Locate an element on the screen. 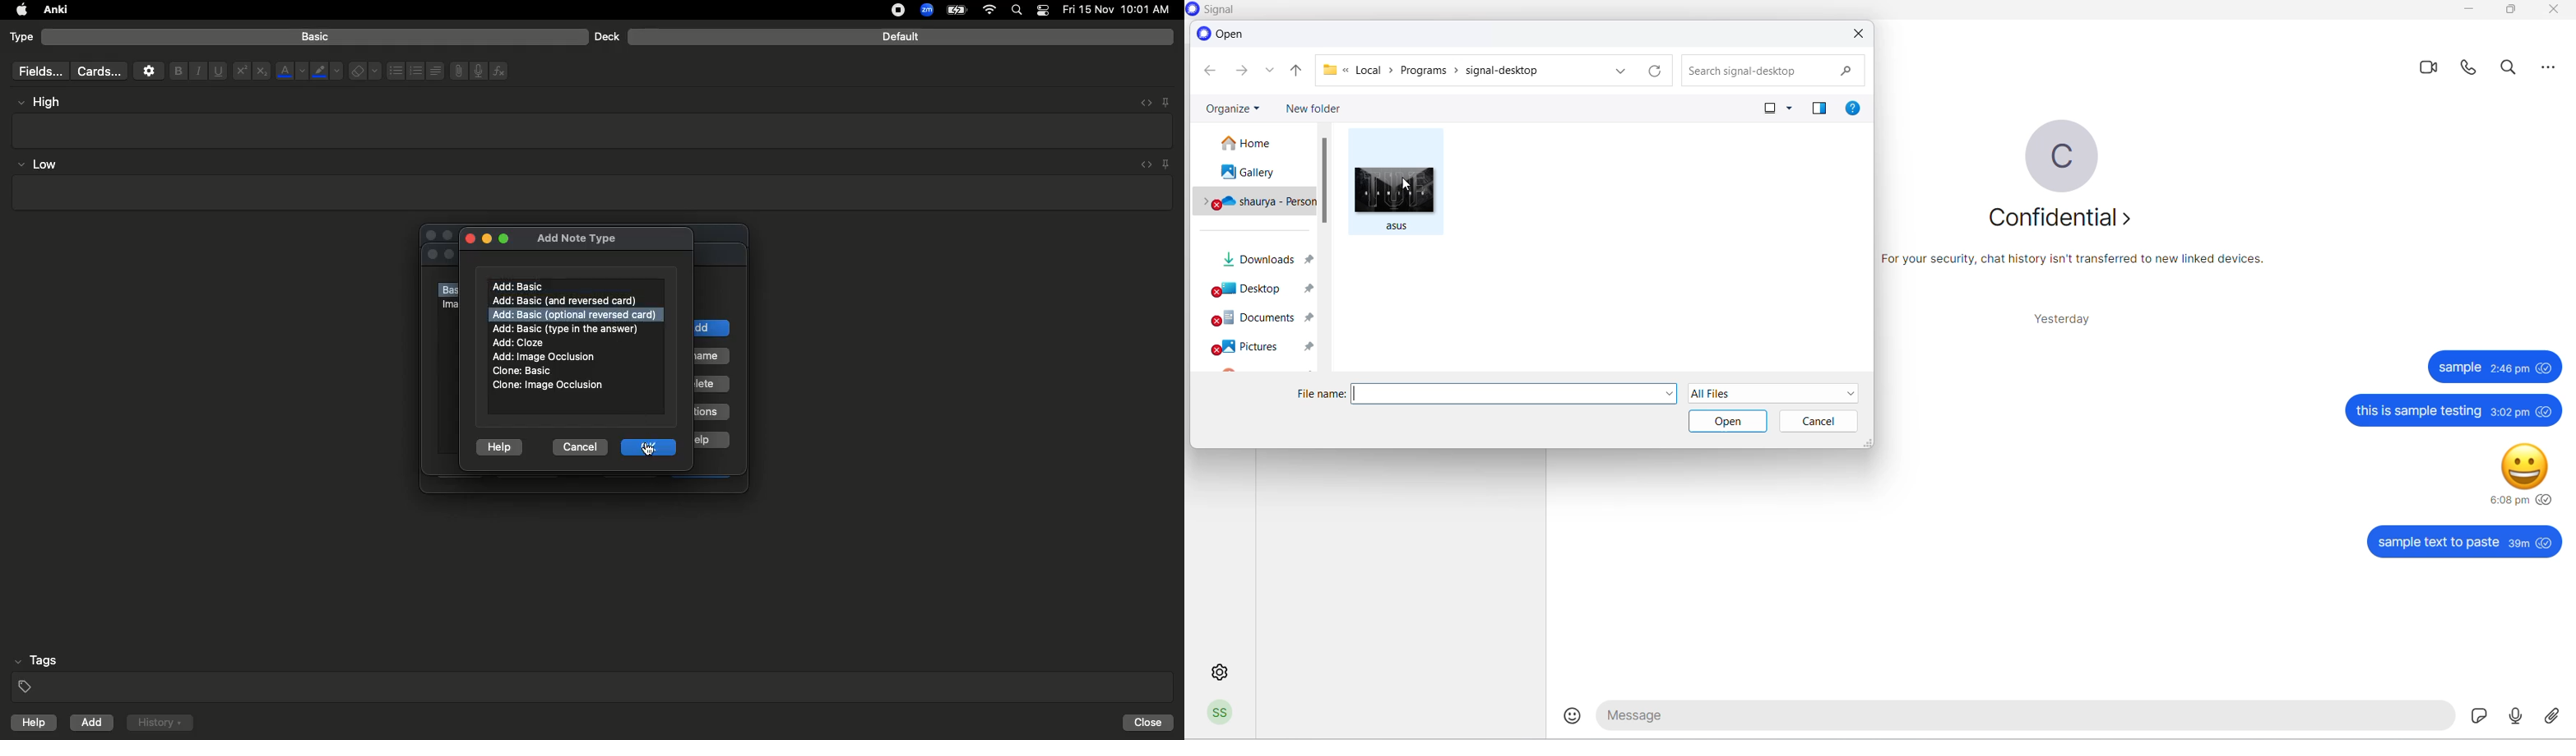 Image resolution: width=2576 pixels, height=756 pixels. sample text to paste is located at coordinates (2438, 543).